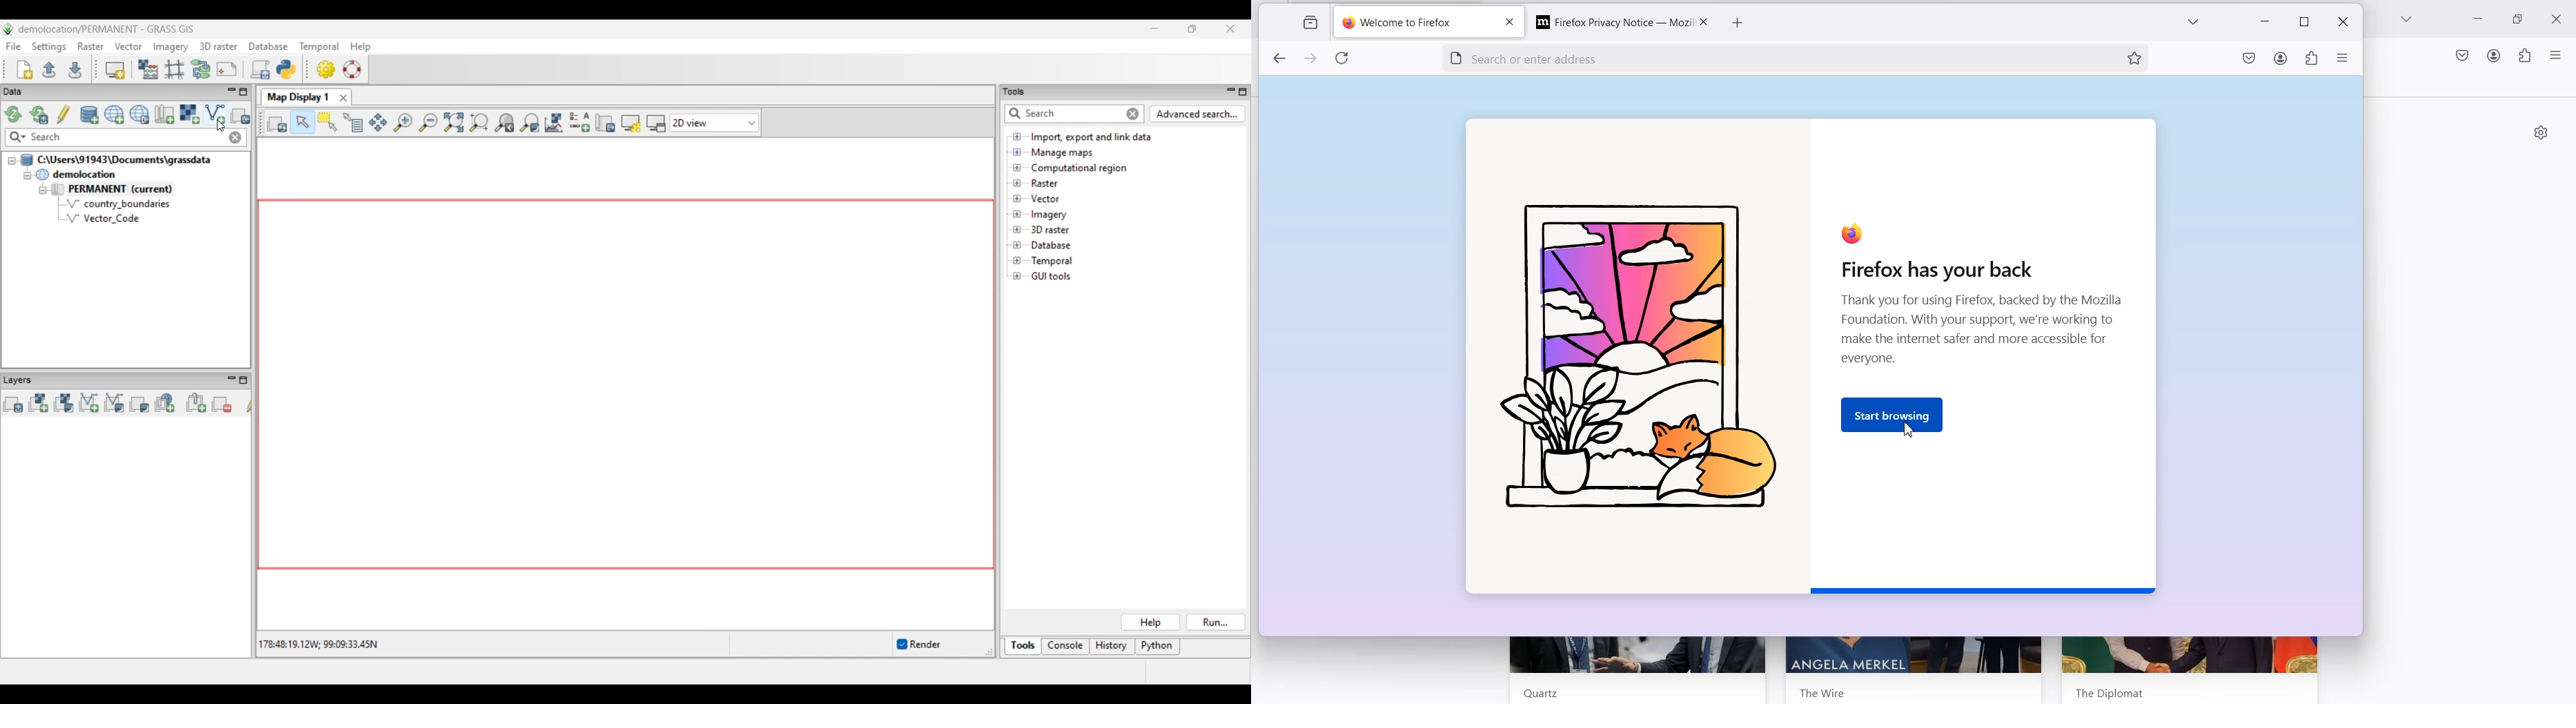  What do you see at coordinates (1607, 21) in the screenshot?
I see `Firefox Privacy Notice` at bounding box center [1607, 21].